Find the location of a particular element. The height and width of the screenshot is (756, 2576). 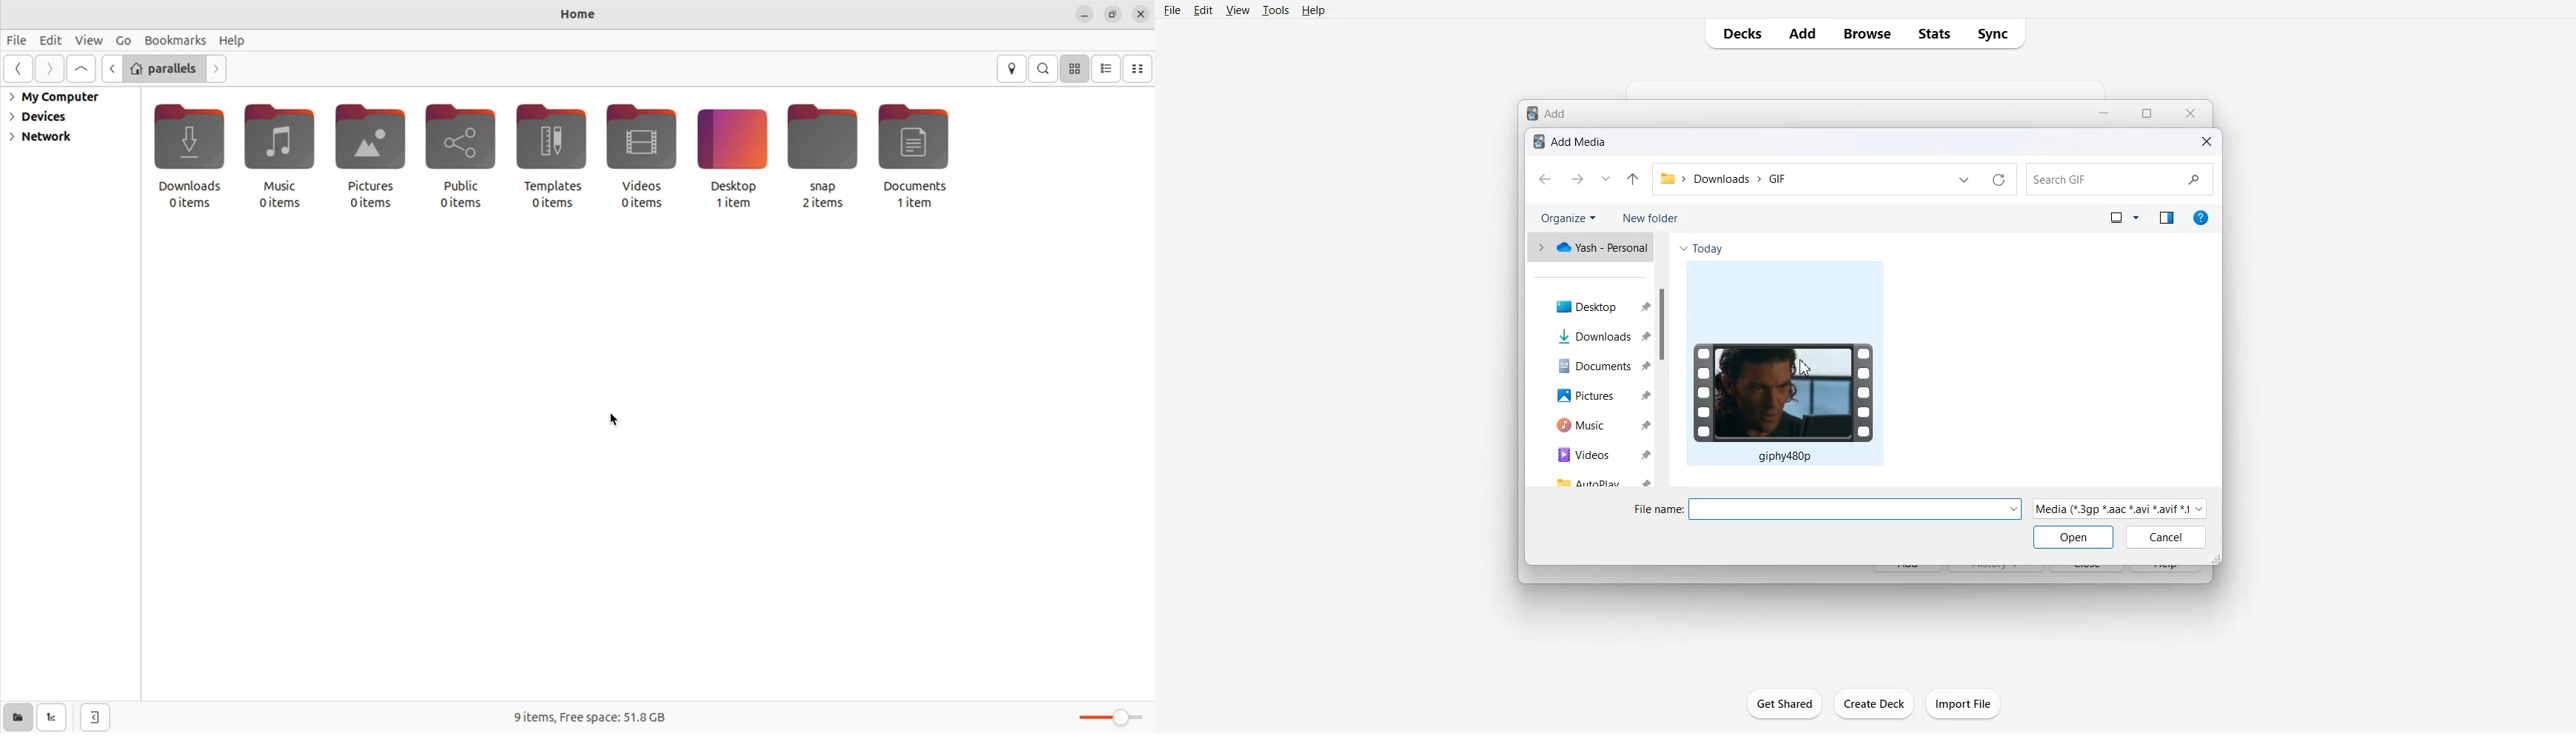

Cursor is located at coordinates (1806, 371).